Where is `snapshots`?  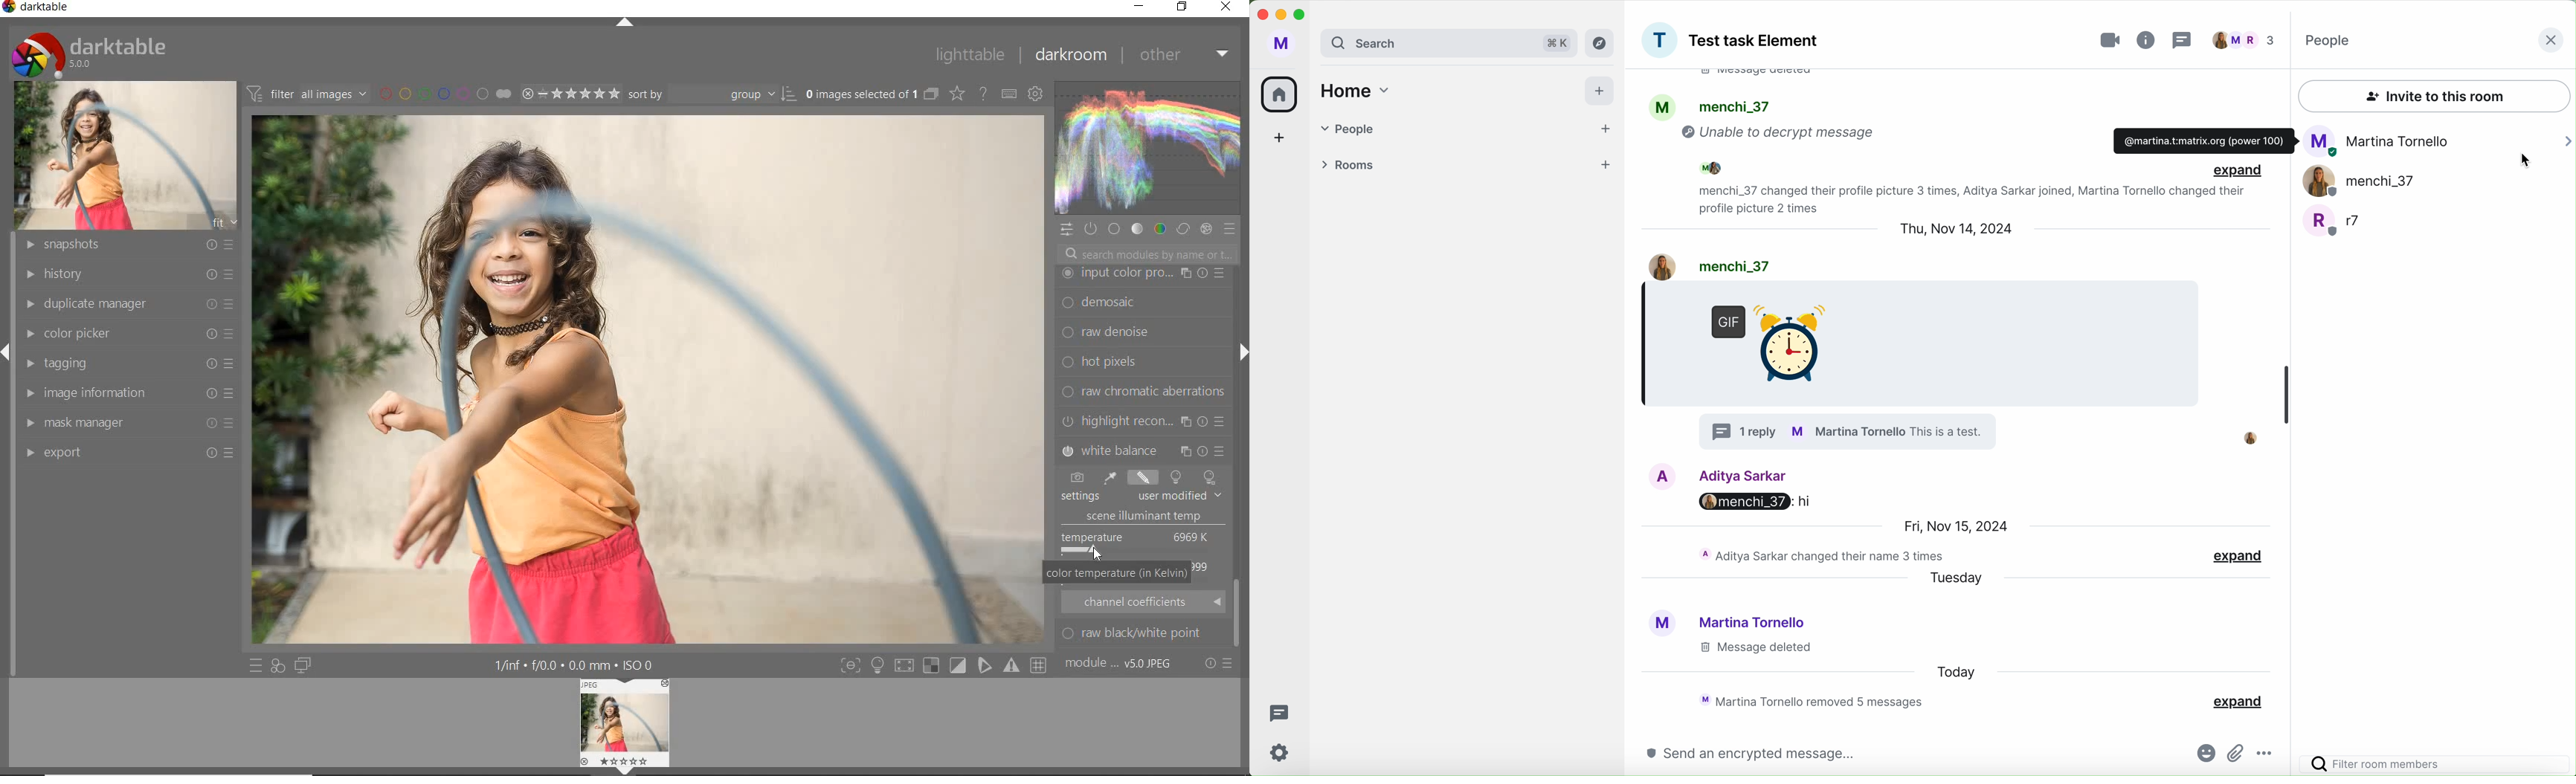
snapshots is located at coordinates (124, 245).